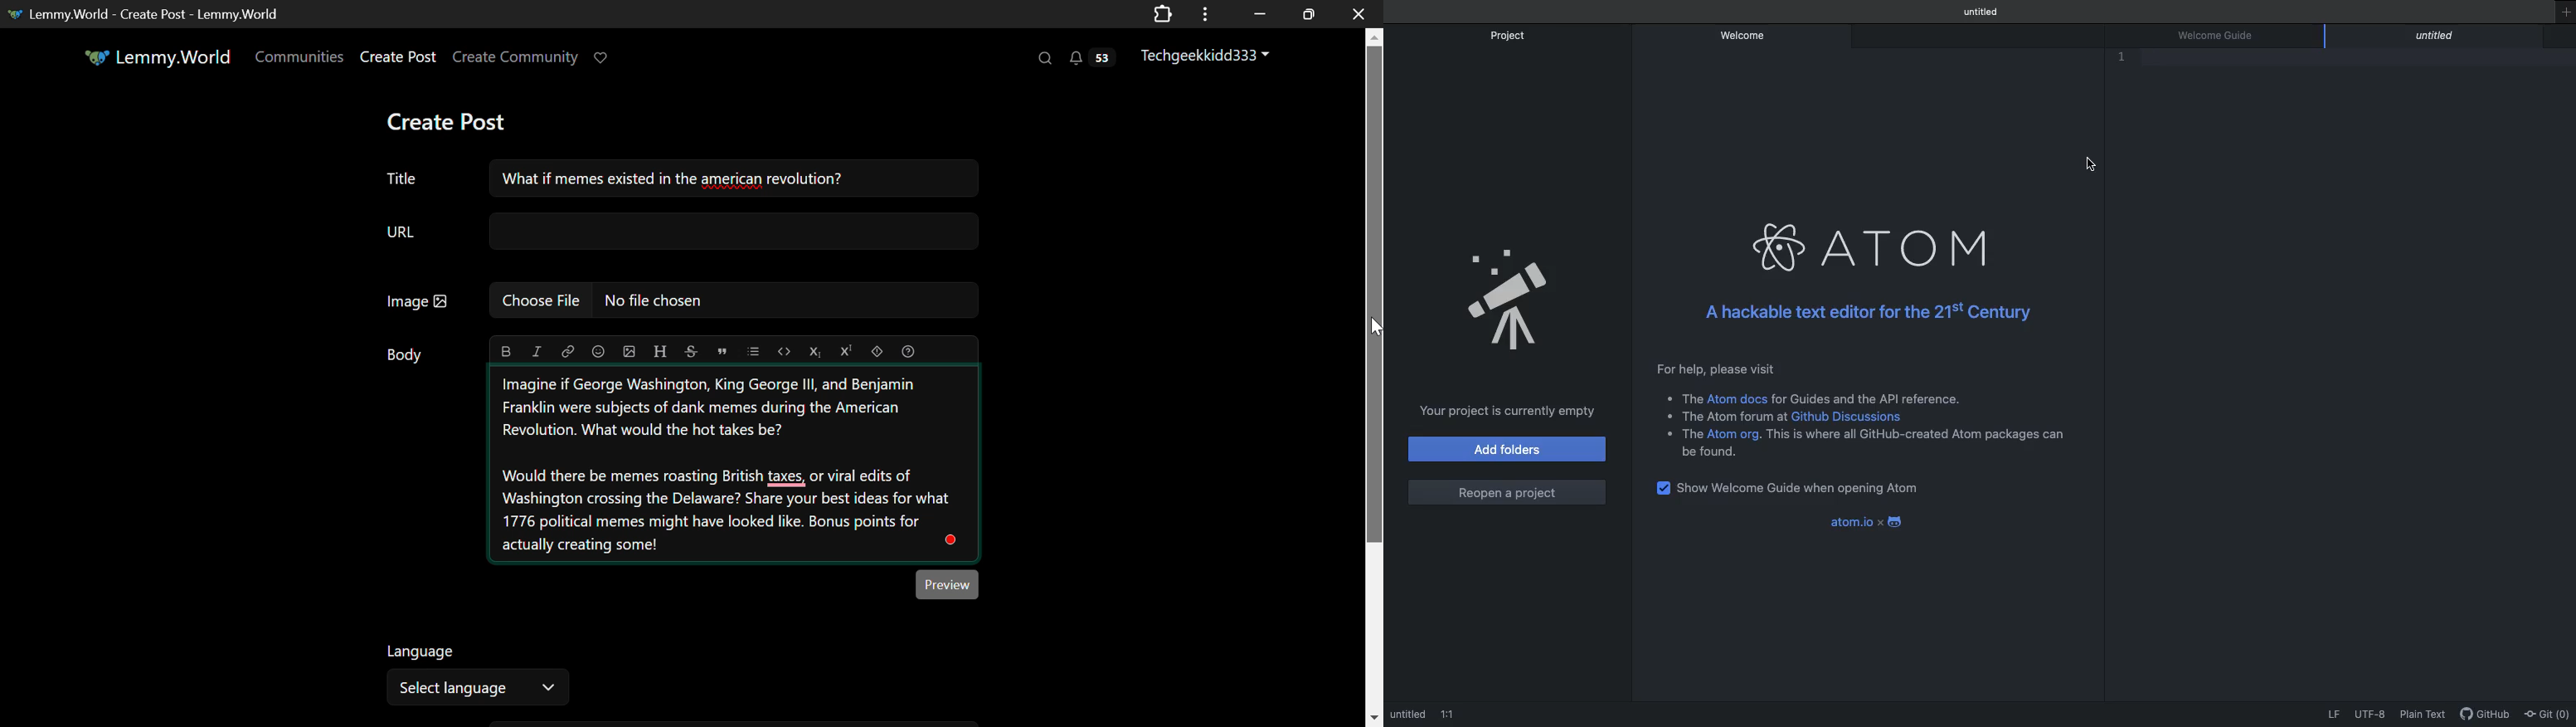  Describe the element at coordinates (2423, 715) in the screenshot. I see `Plain text selected` at that location.